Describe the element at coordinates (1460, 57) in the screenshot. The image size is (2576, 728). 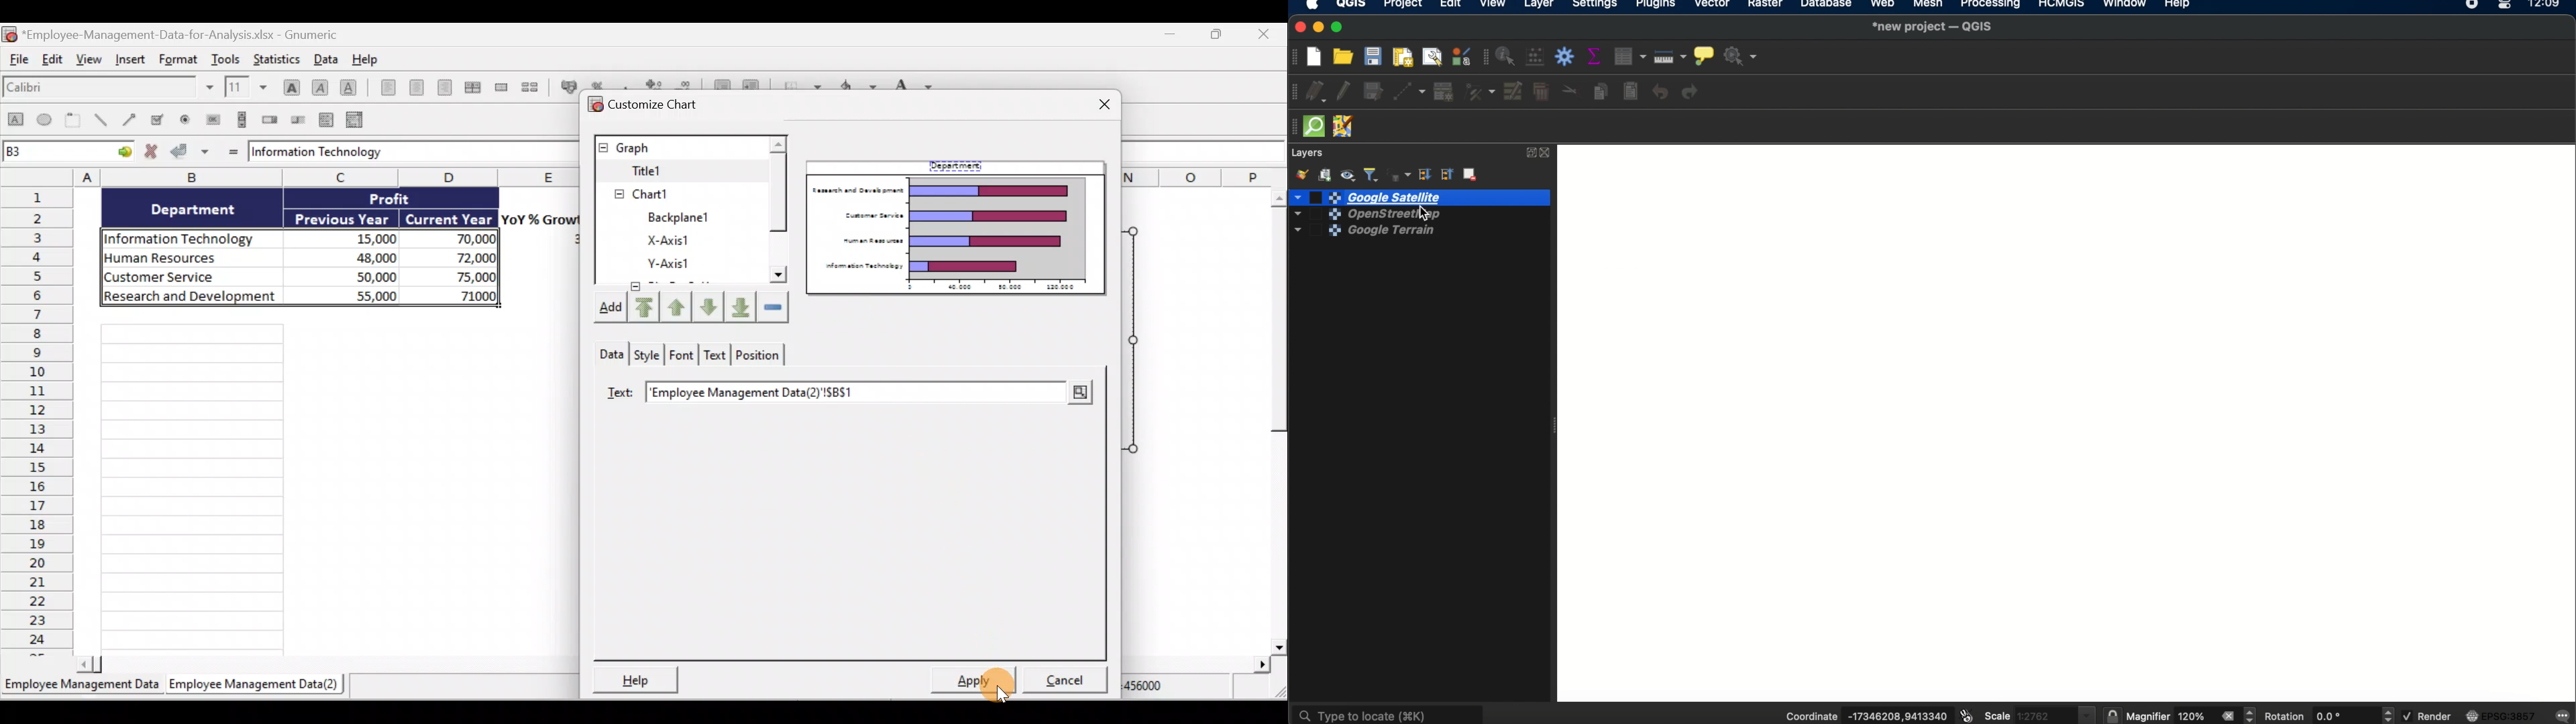
I see `style manager` at that location.